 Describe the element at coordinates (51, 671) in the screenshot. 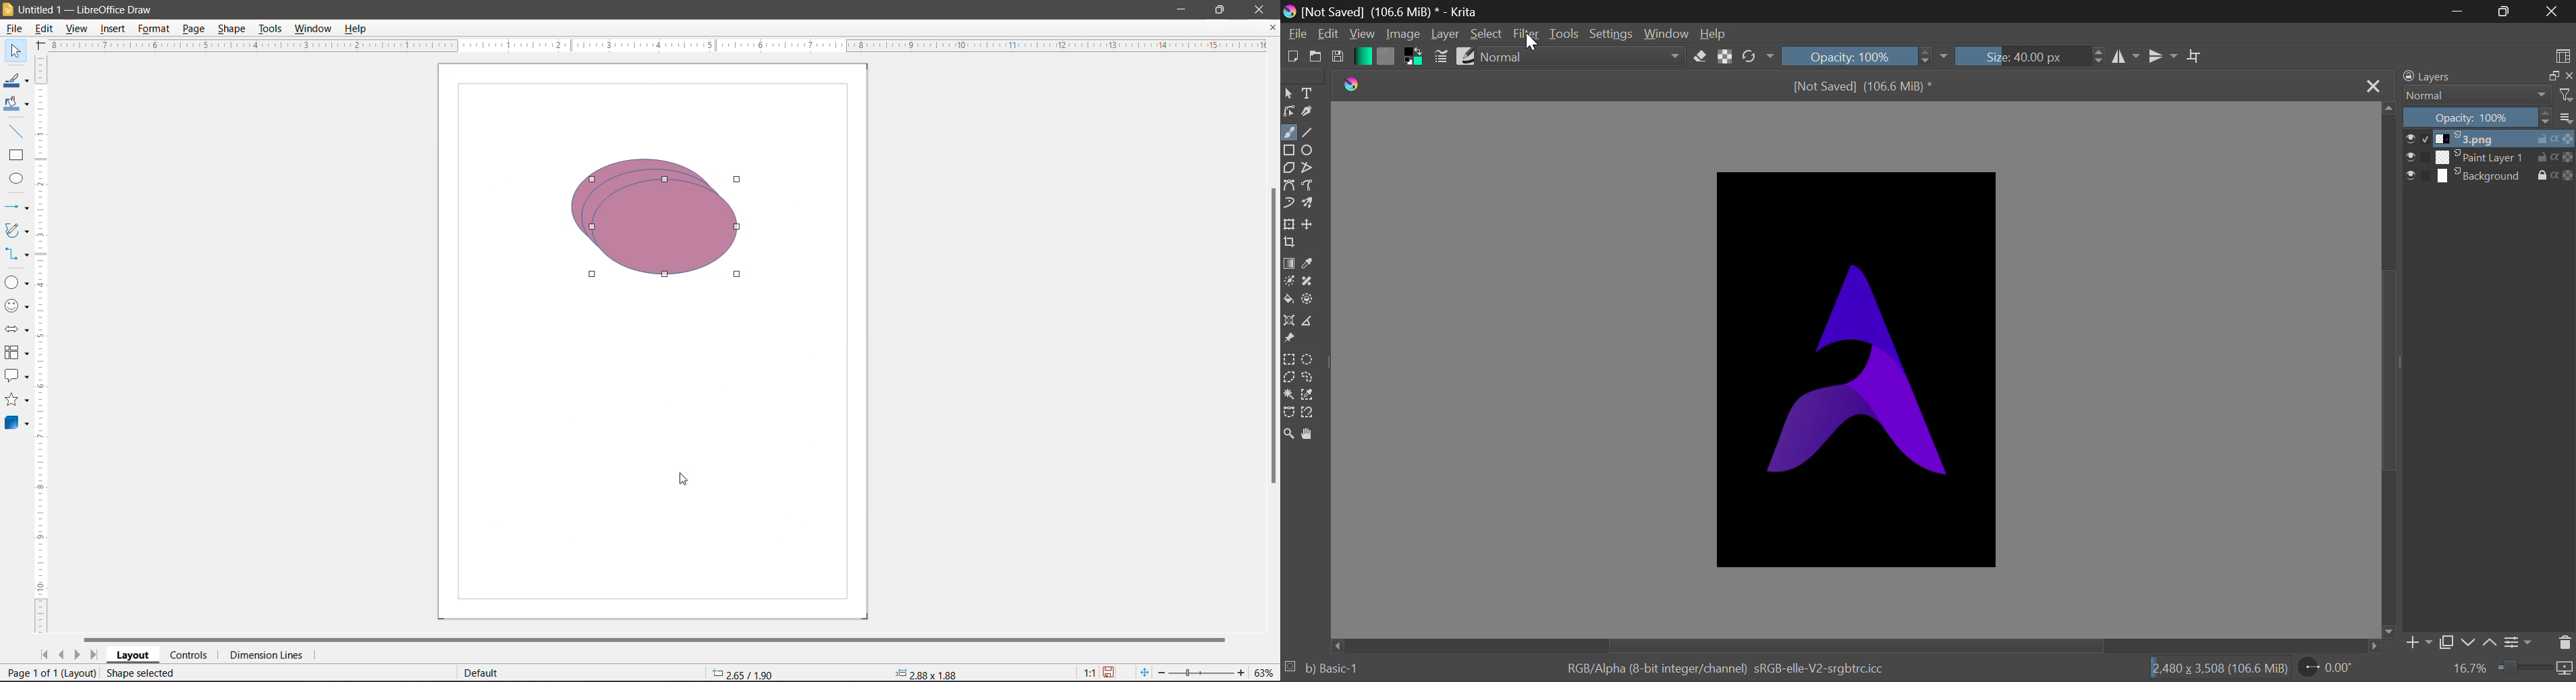

I see `current page` at that location.